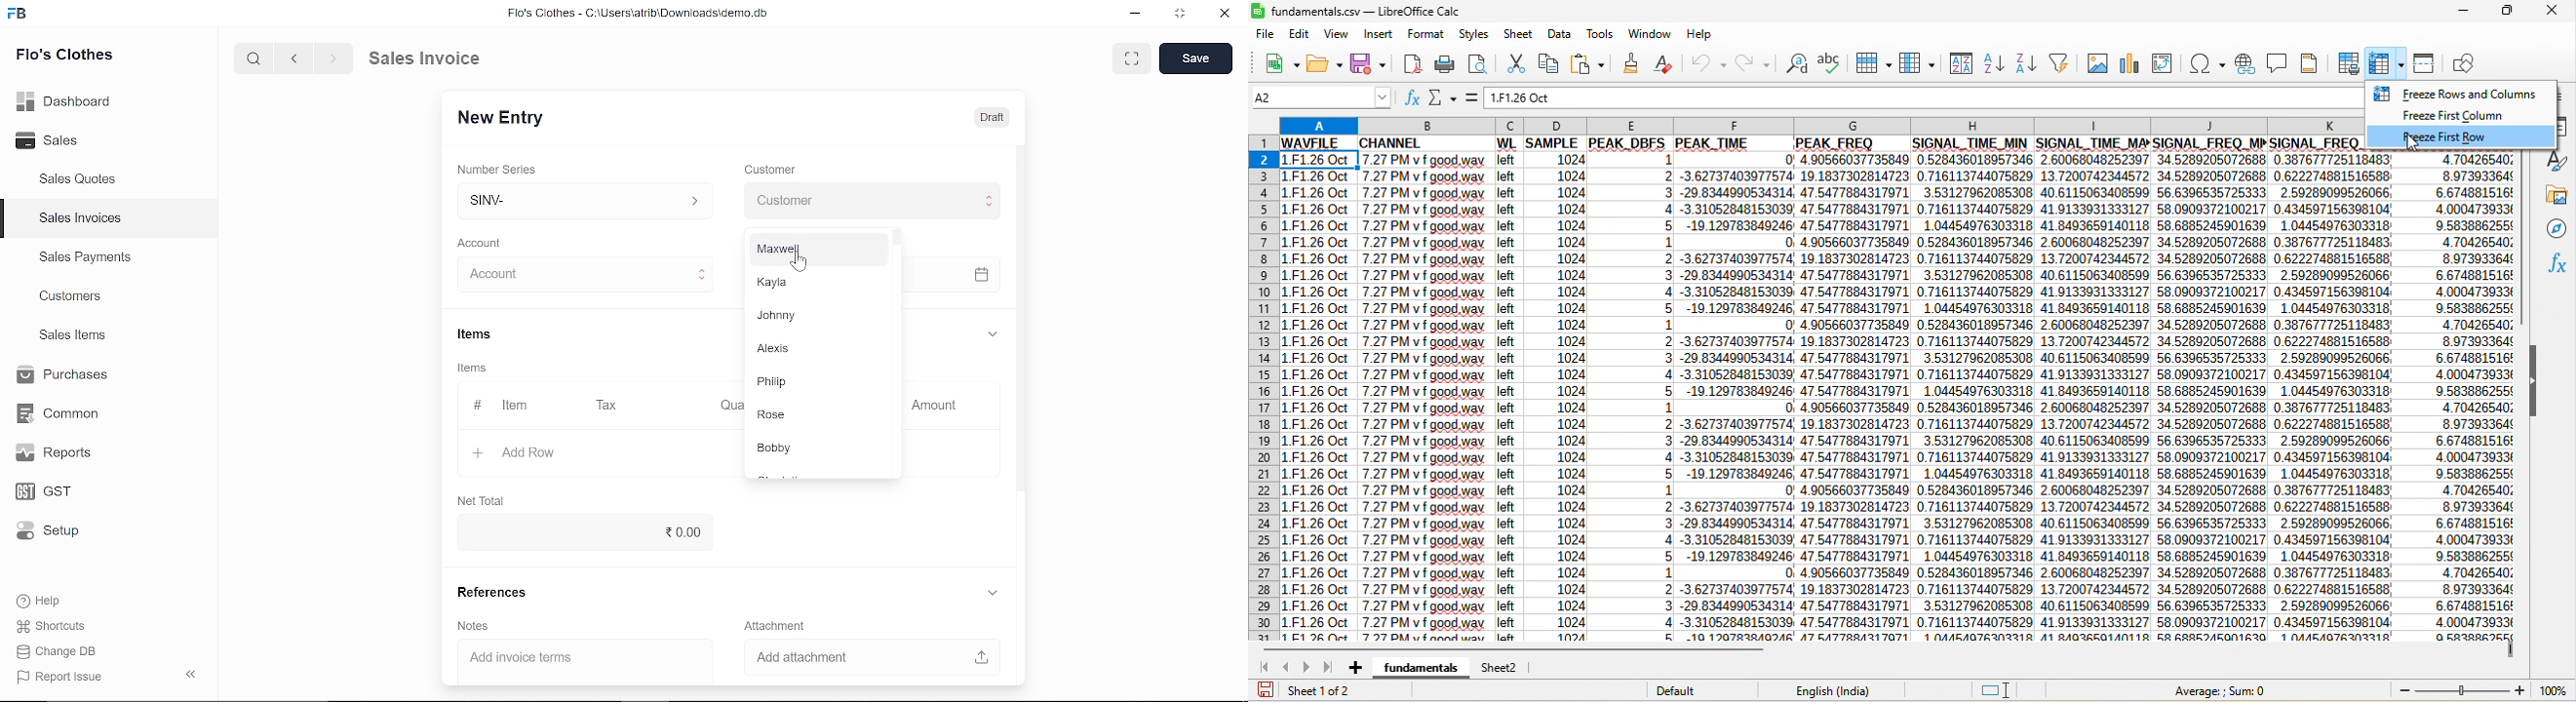 The width and height of the screenshot is (2576, 728). What do you see at coordinates (504, 407) in the screenshot?
I see `Item` at bounding box center [504, 407].